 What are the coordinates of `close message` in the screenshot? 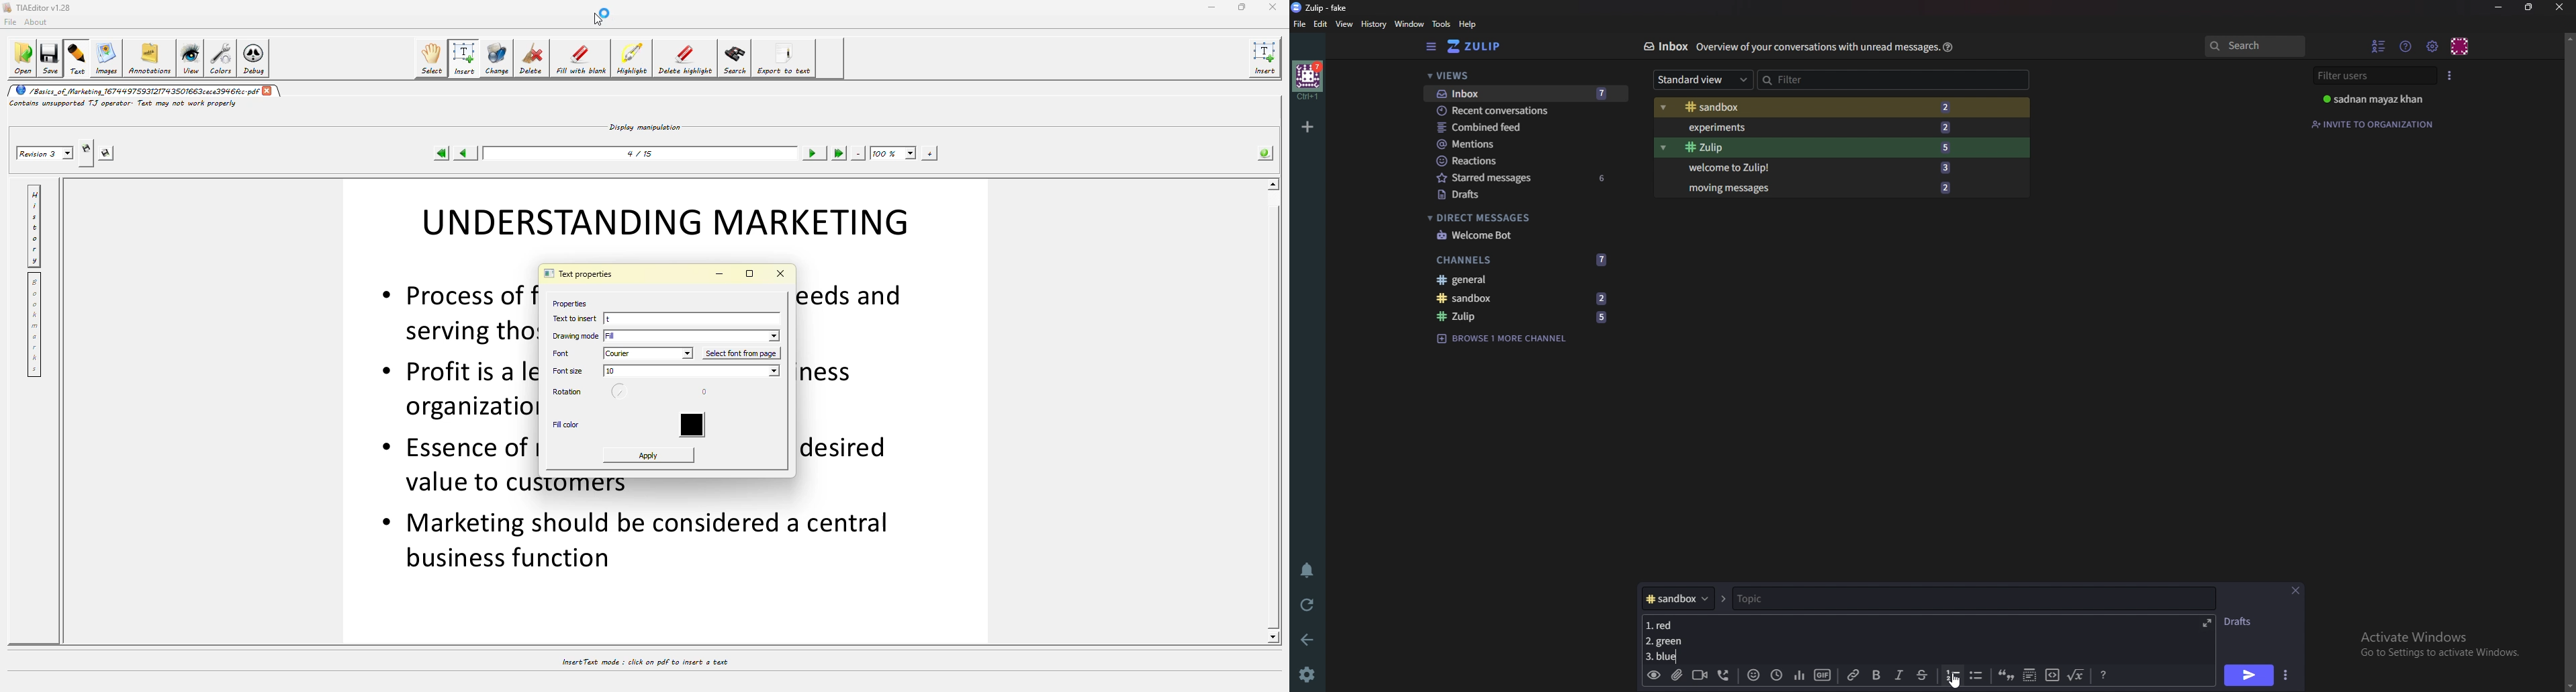 It's located at (2296, 590).